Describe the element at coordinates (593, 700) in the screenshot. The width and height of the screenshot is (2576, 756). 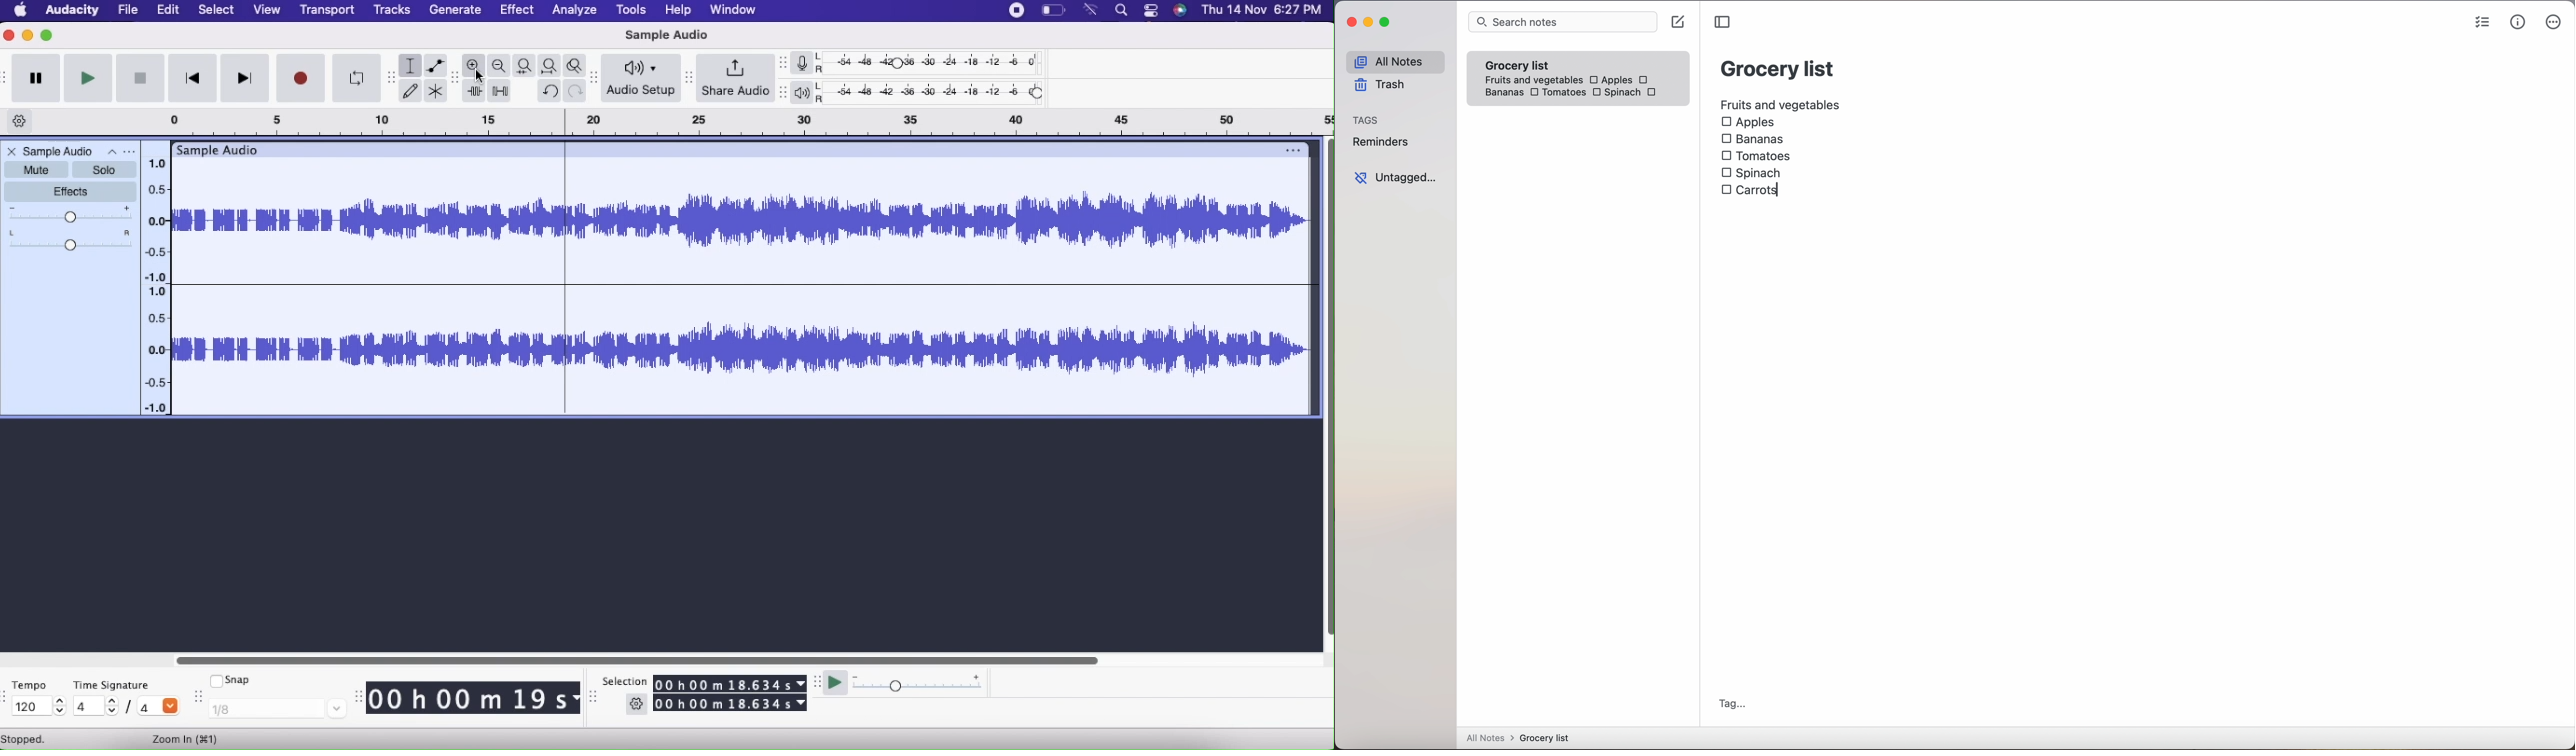
I see `resize` at that location.